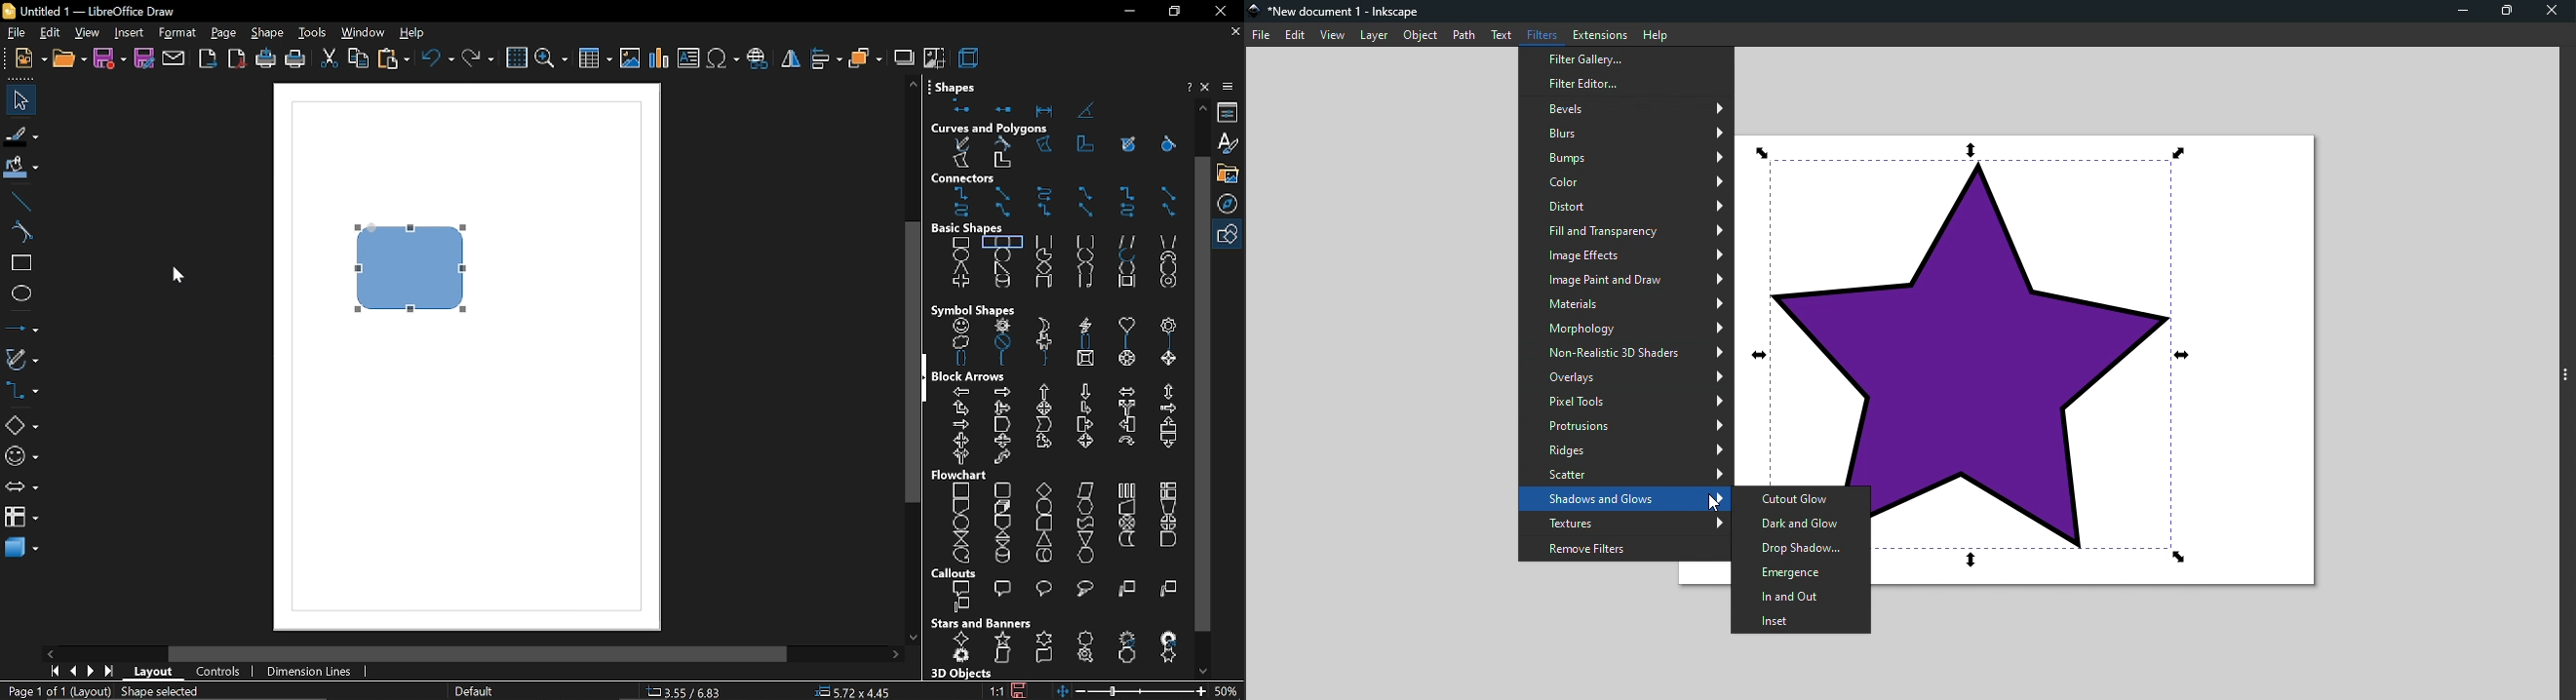  I want to click on redo, so click(479, 60).